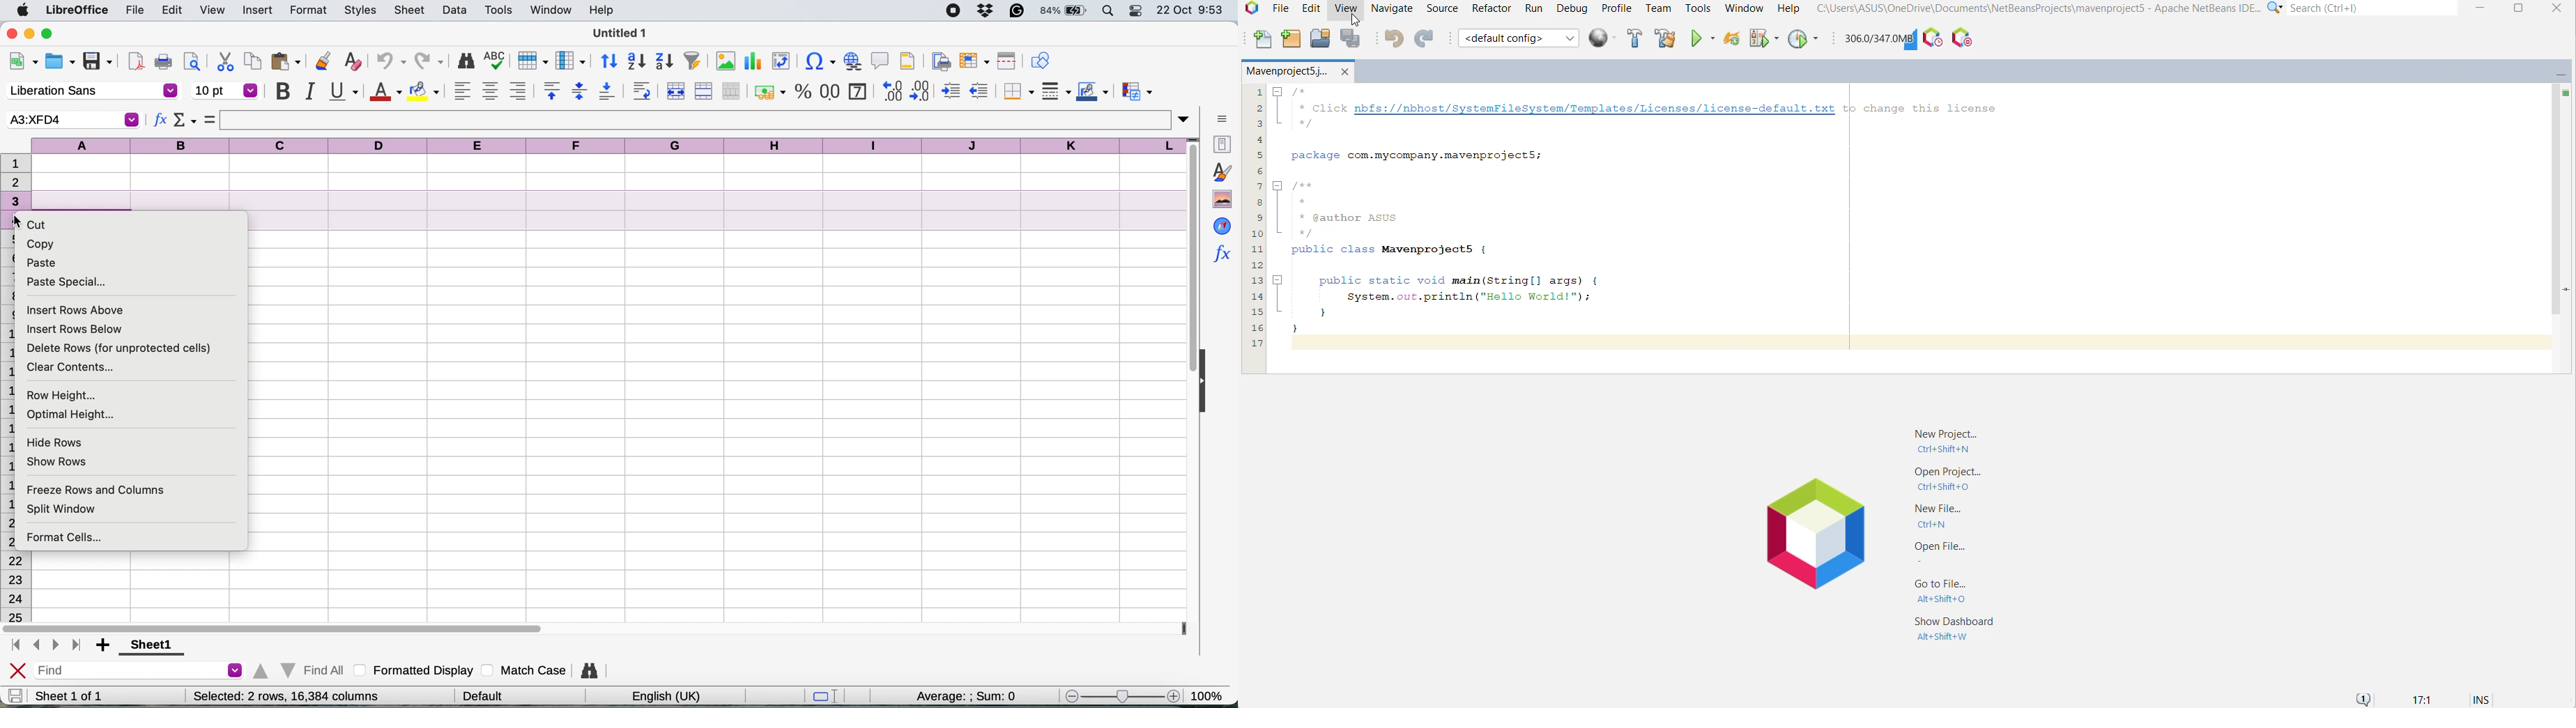 The width and height of the screenshot is (2576, 728). Describe the element at coordinates (105, 646) in the screenshot. I see `add sheet` at that location.